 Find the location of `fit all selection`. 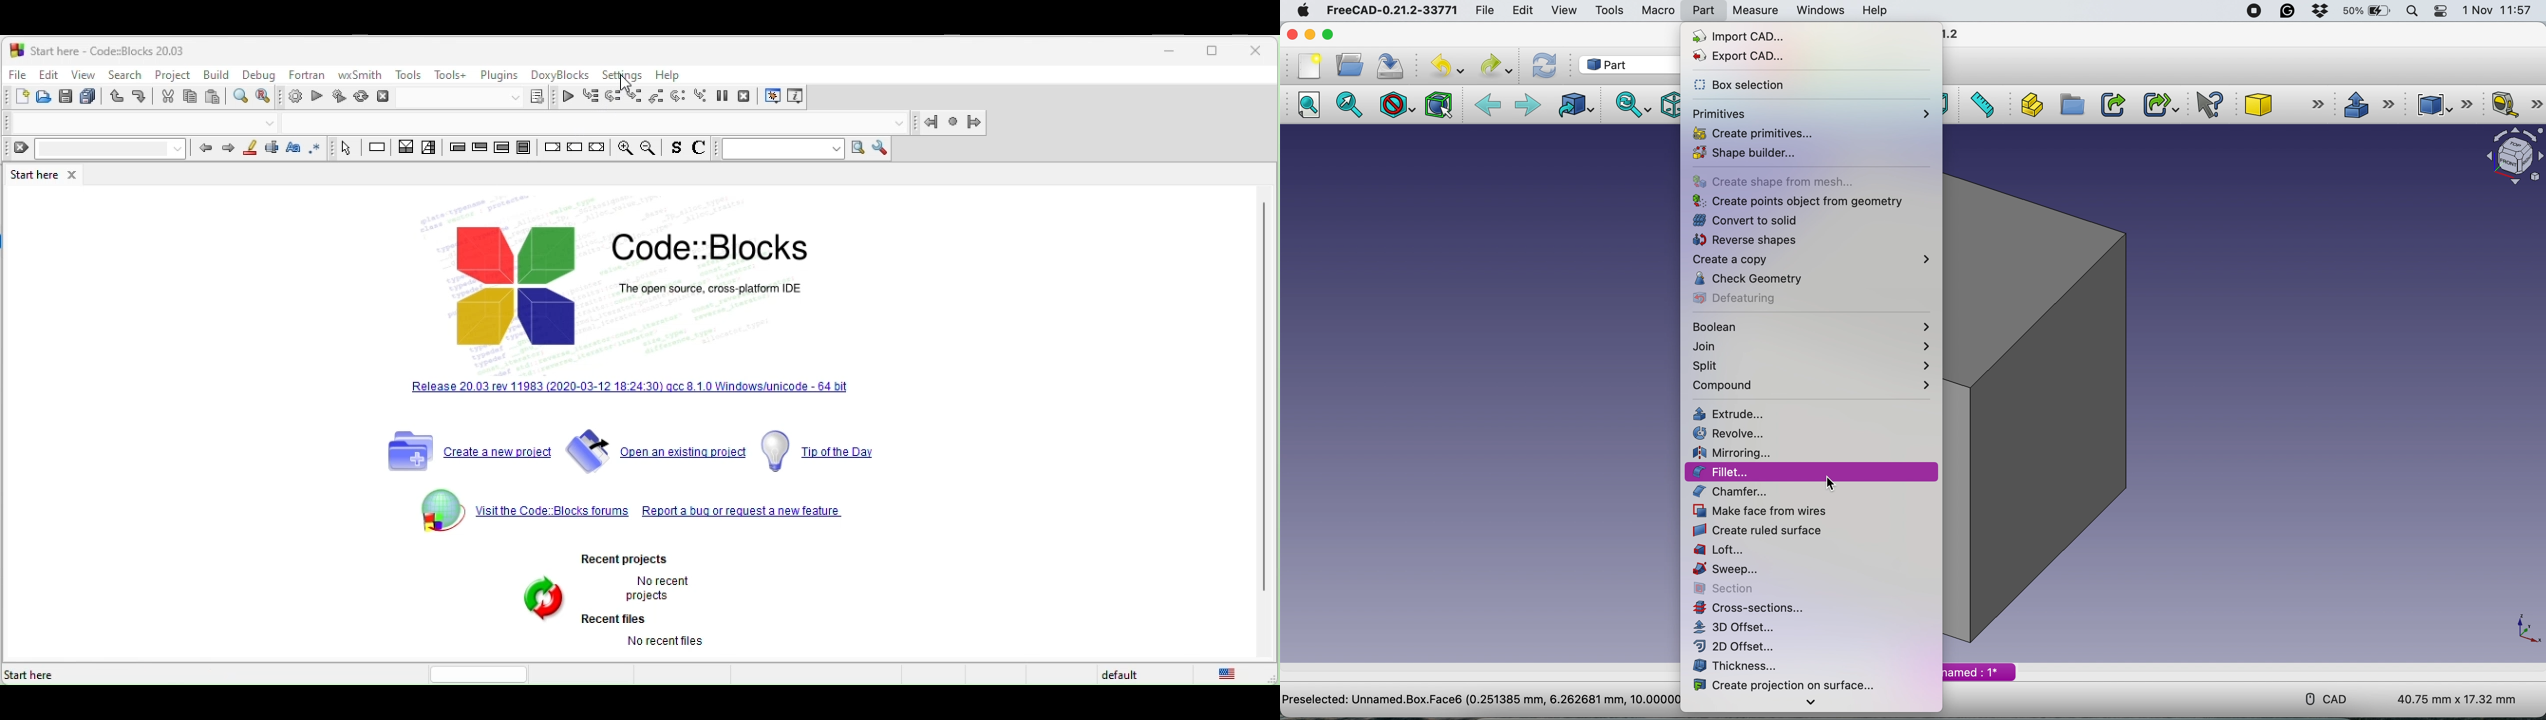

fit all selection is located at coordinates (1353, 105).